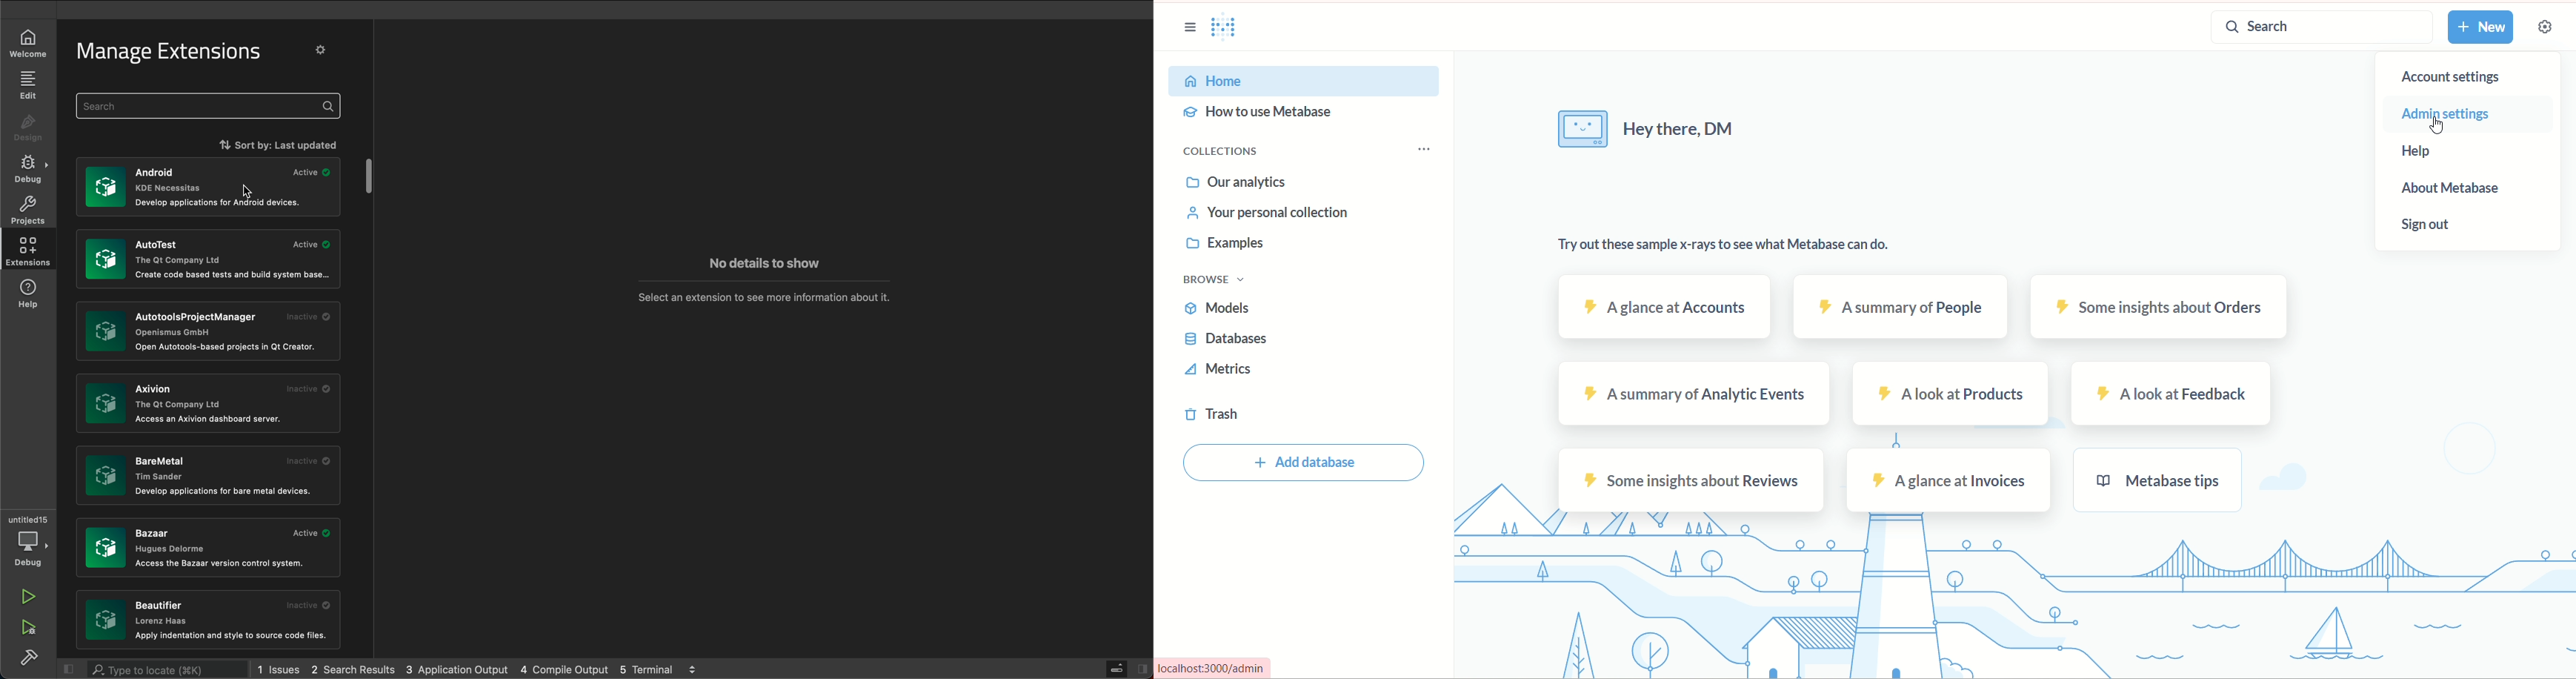 This screenshot has height=700, width=2576. Describe the element at coordinates (758, 293) in the screenshot. I see `no extension message` at that location.